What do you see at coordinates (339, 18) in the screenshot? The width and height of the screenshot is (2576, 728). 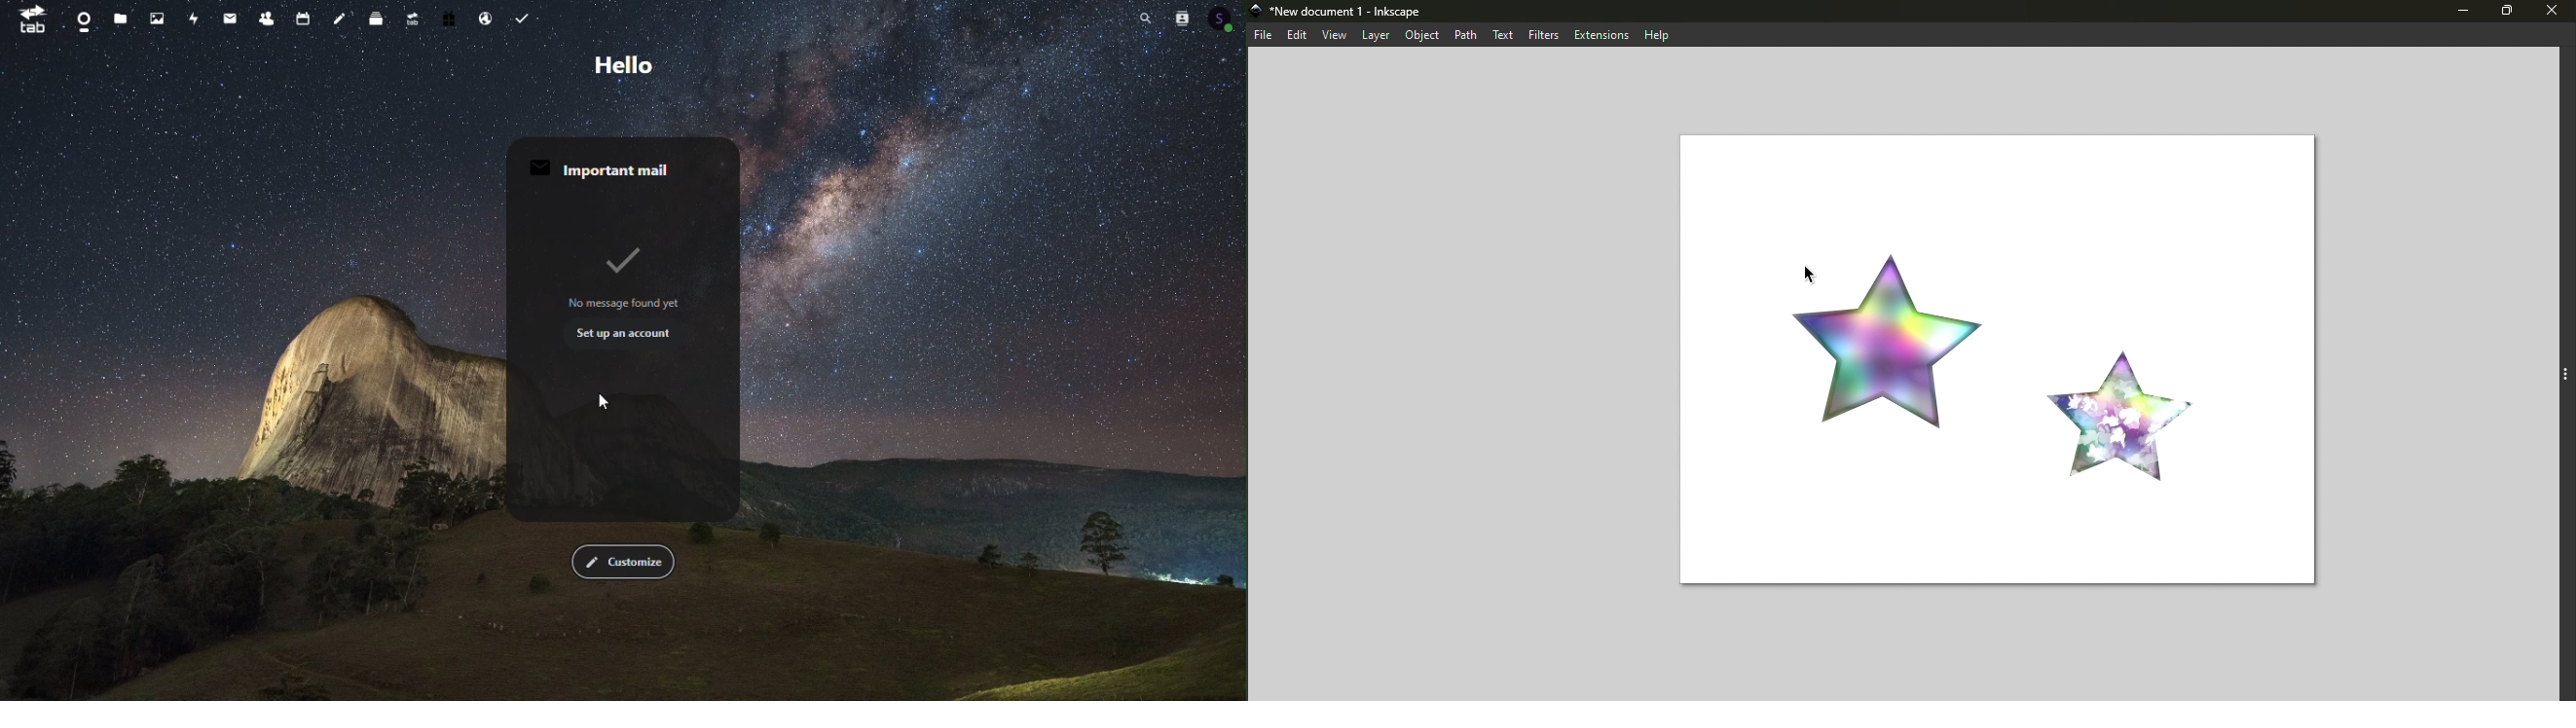 I see `Notes` at bounding box center [339, 18].